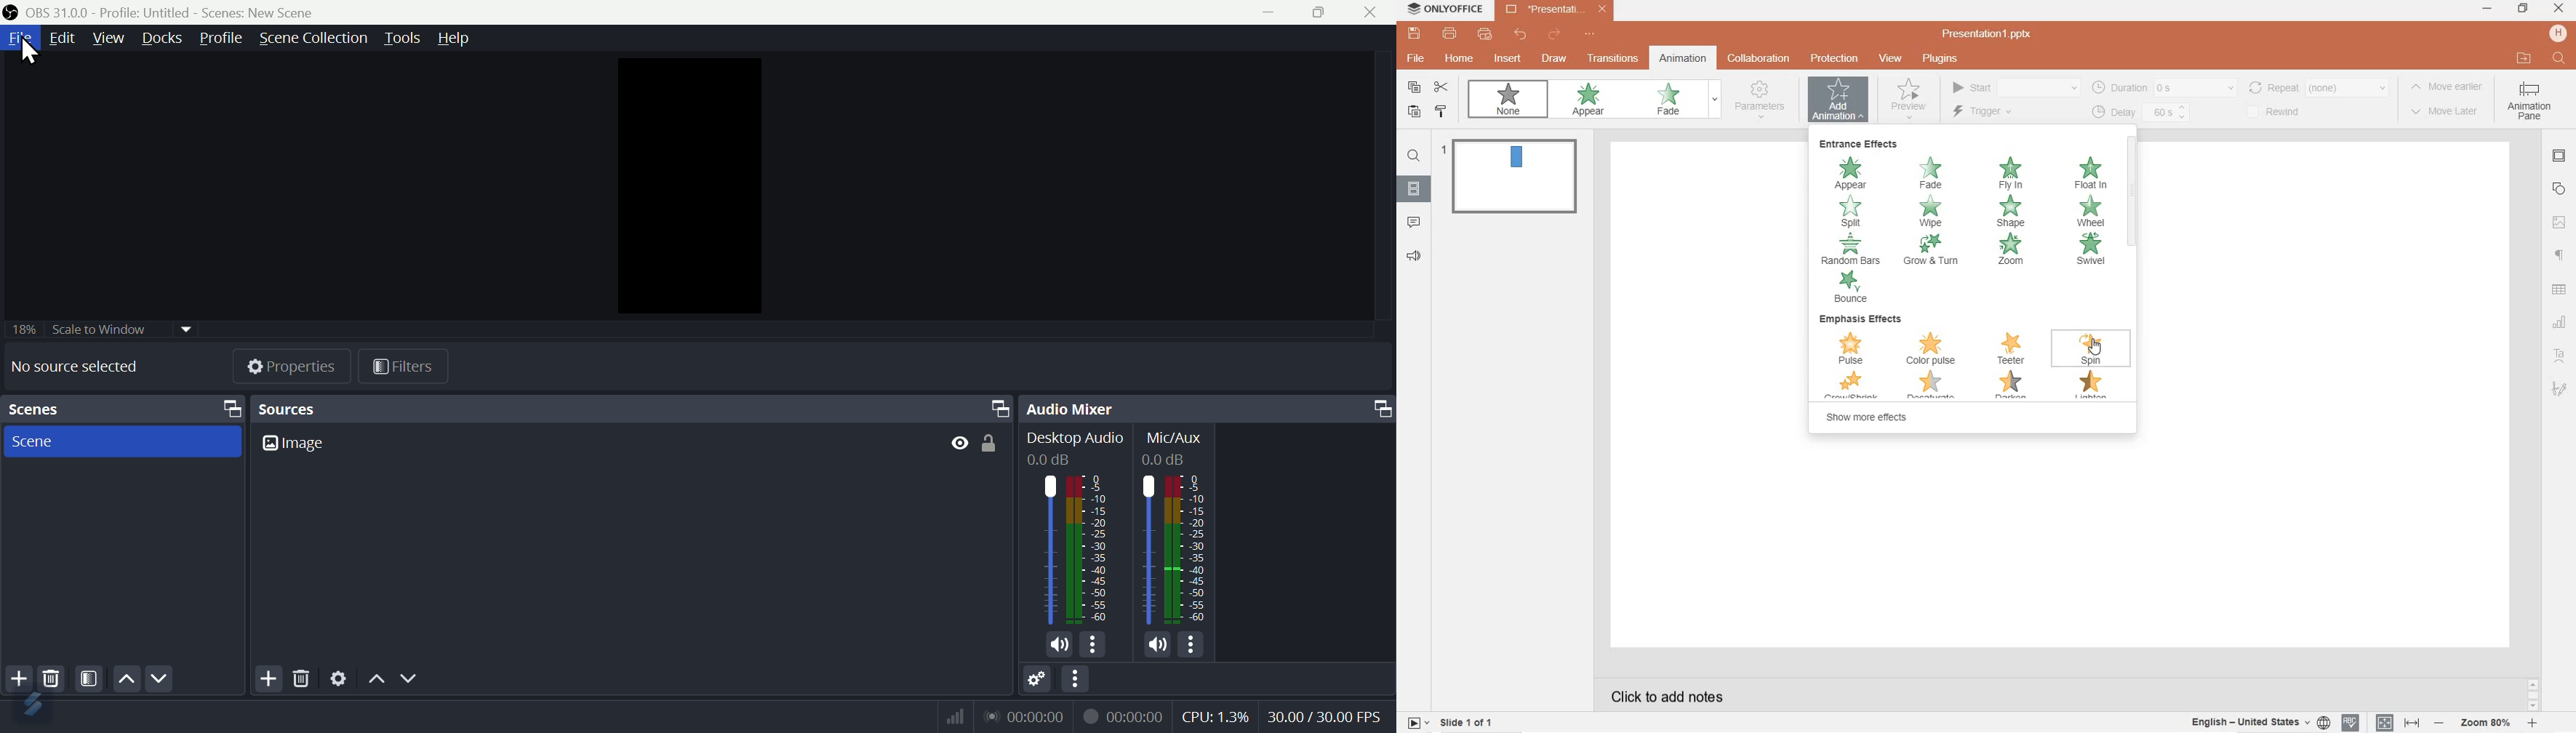 This screenshot has width=2576, height=756. I want to click on MINIMIZE, so click(2488, 10).